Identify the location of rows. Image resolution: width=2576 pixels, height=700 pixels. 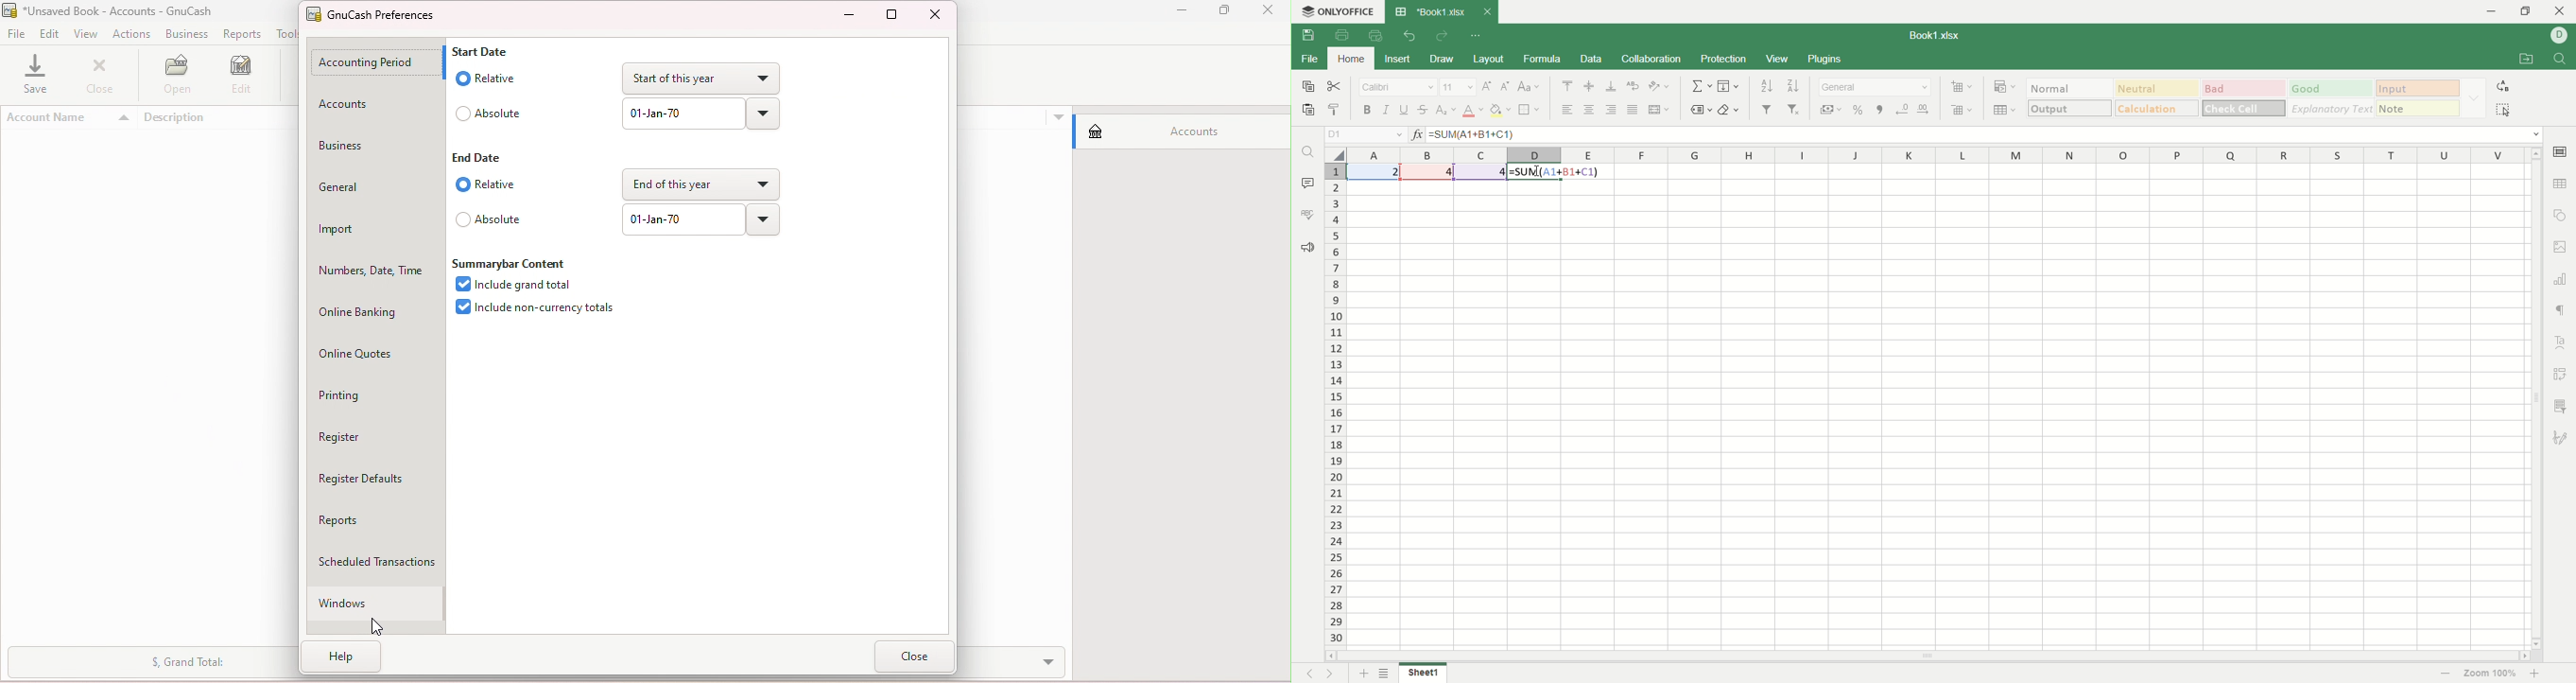
(1331, 407).